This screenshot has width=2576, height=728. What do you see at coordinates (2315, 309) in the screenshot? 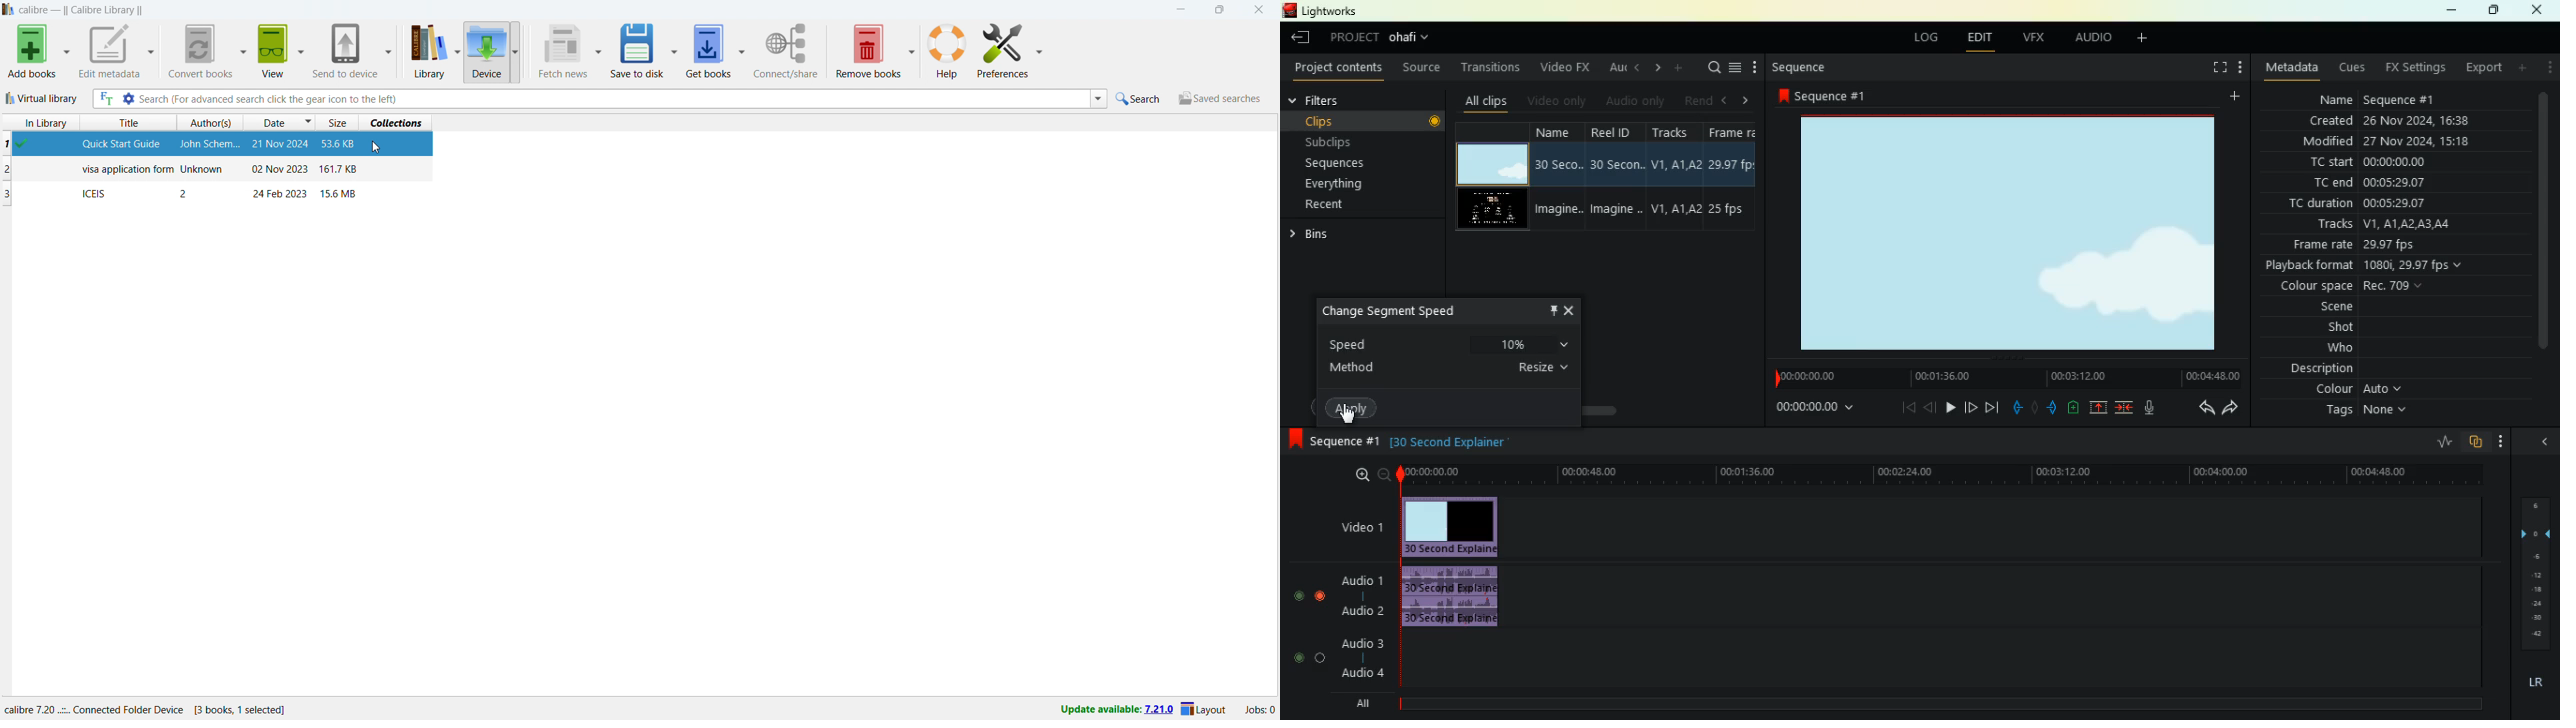
I see `scene` at bounding box center [2315, 309].